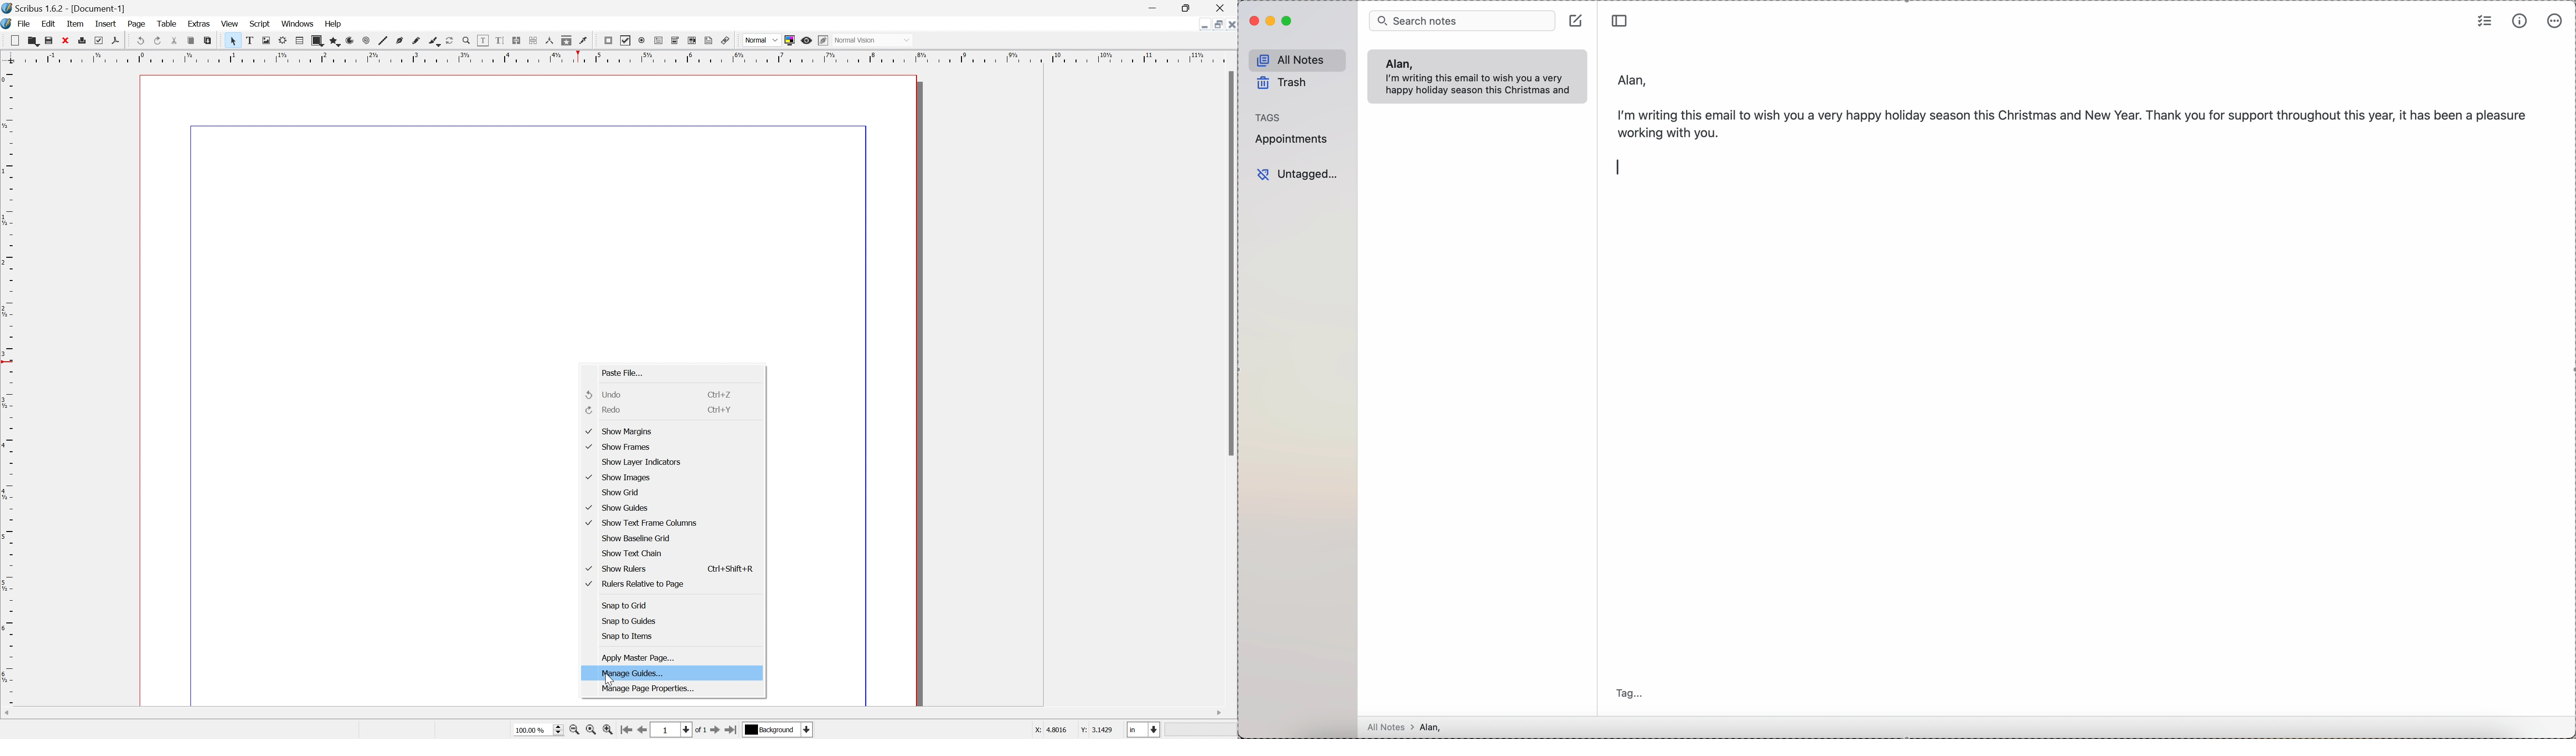  I want to click on all notes > Alan,, so click(1408, 727).